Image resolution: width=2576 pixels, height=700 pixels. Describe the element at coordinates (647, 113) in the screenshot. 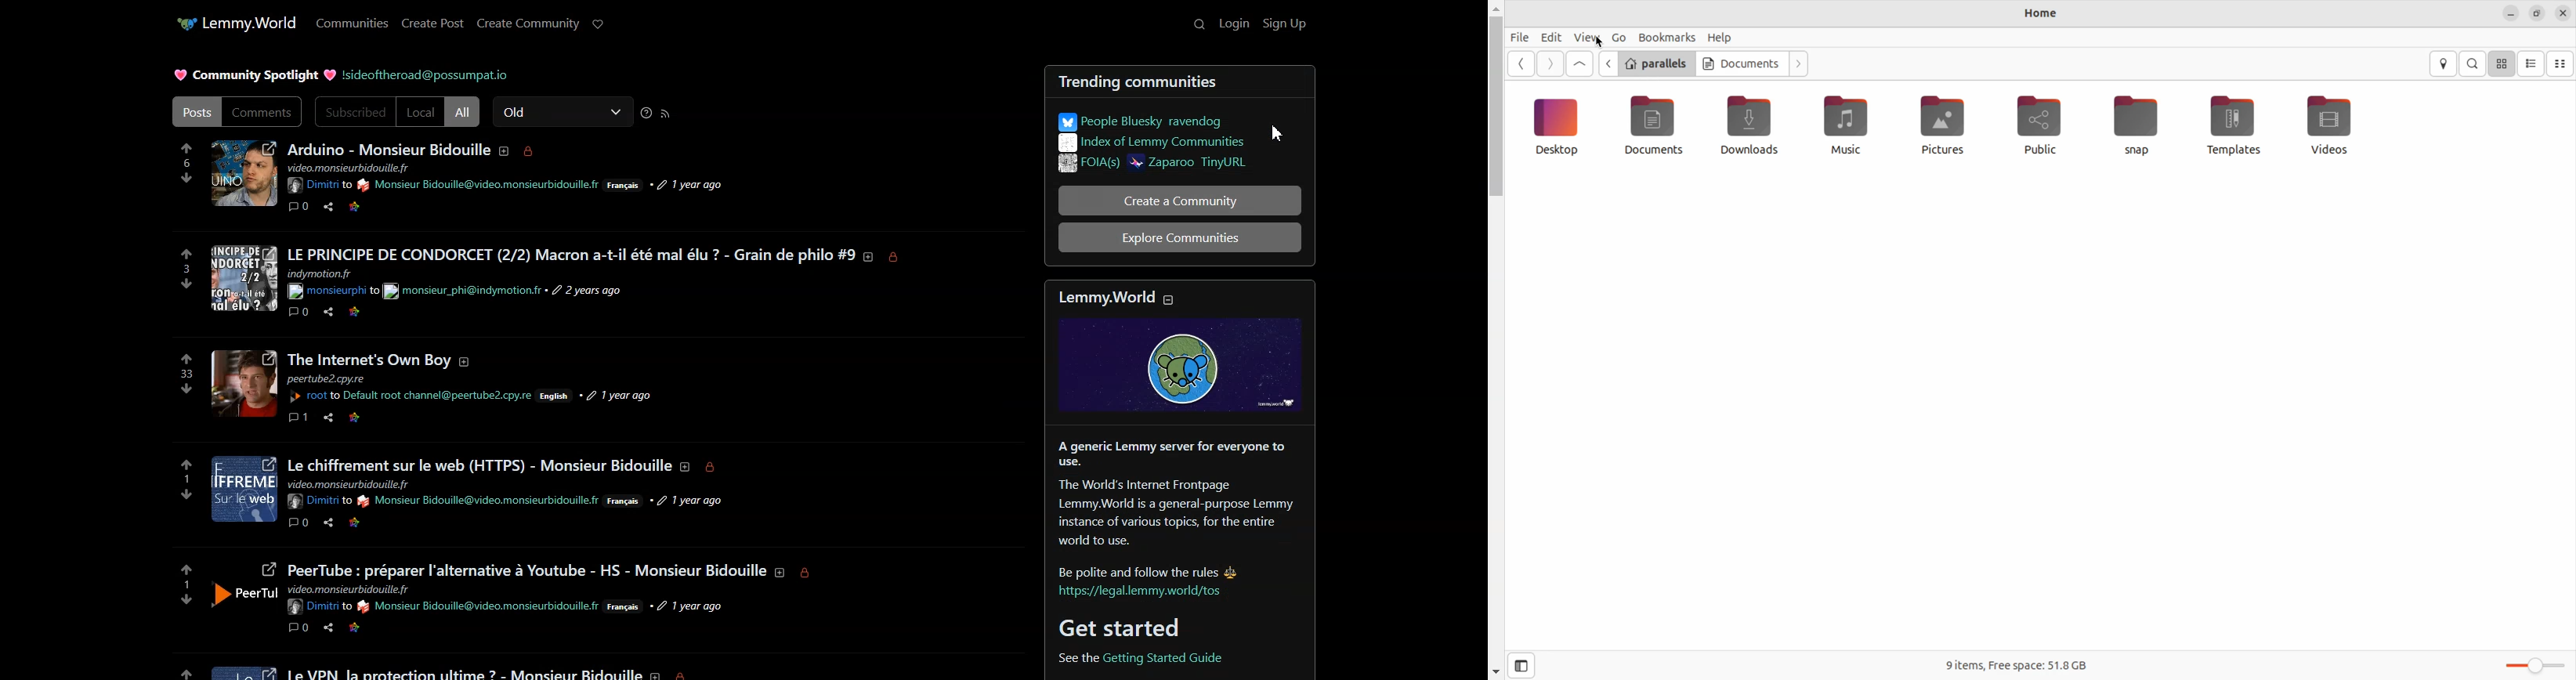

I see `Sorting help` at that location.